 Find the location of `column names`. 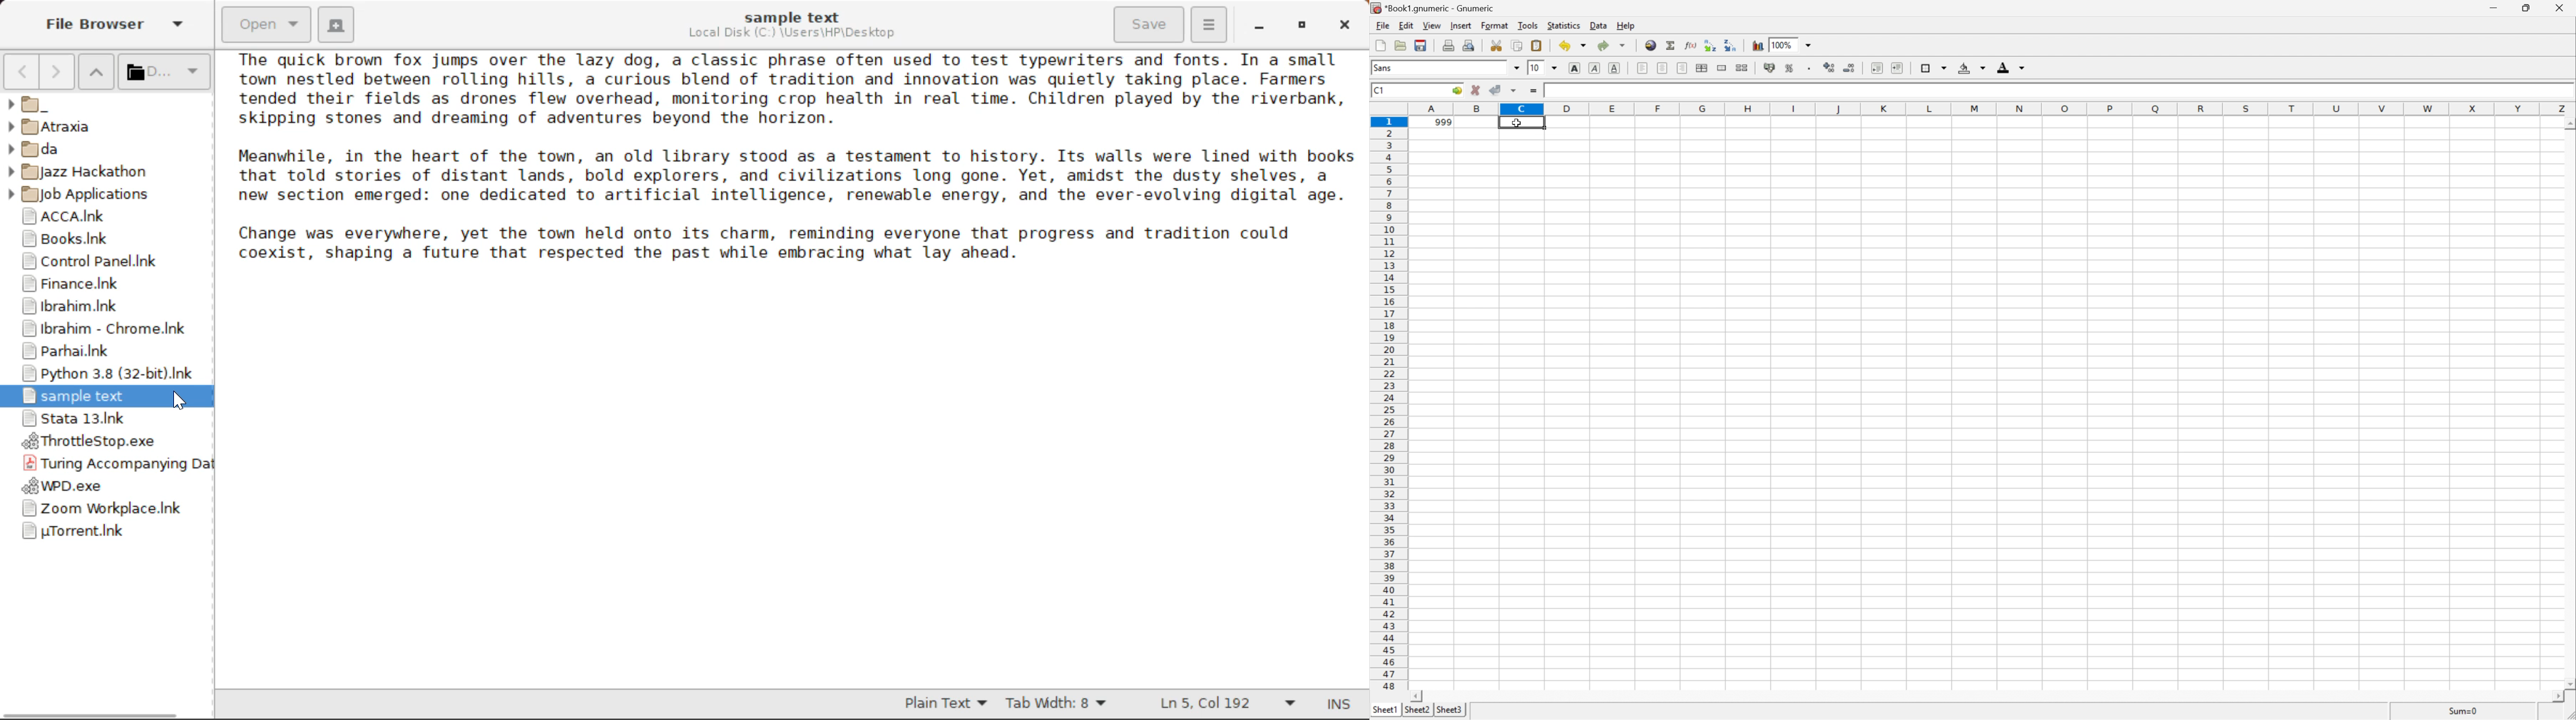

column names is located at coordinates (1994, 109).